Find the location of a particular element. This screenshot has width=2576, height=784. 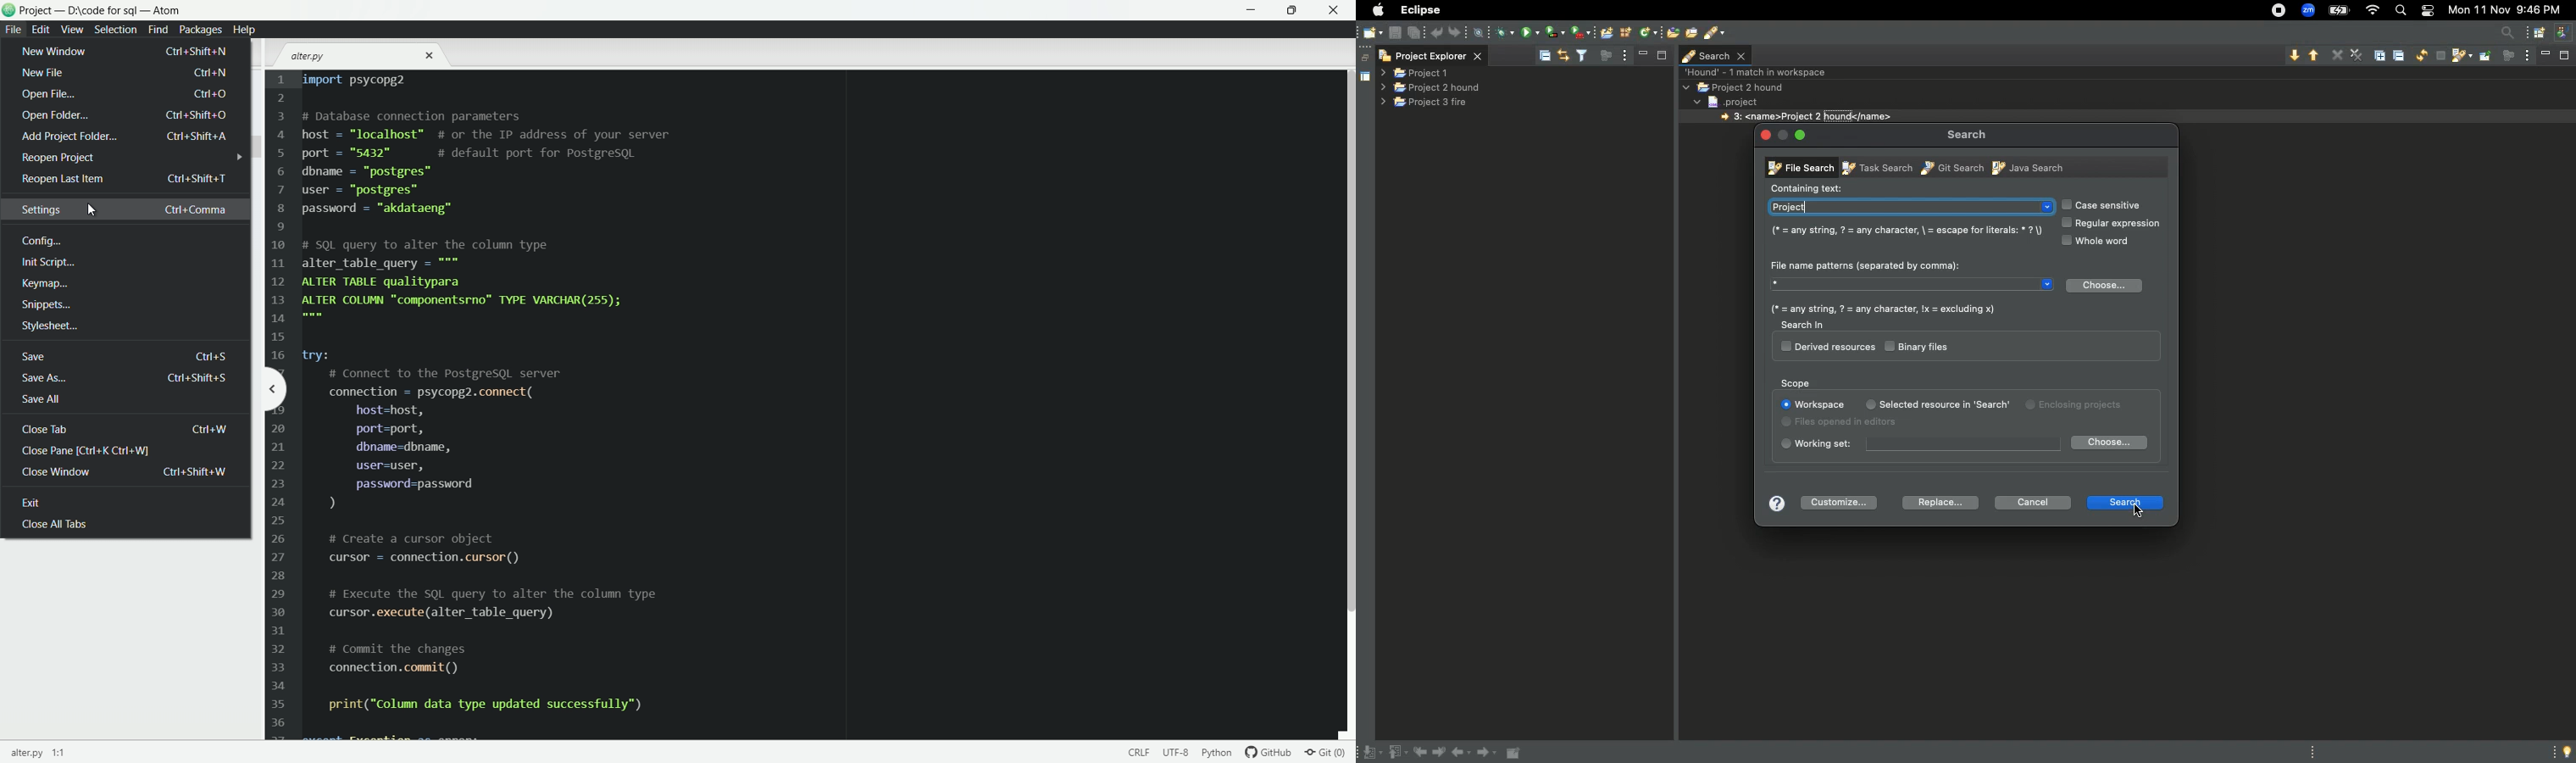

shared area is located at coordinates (1357, 77).